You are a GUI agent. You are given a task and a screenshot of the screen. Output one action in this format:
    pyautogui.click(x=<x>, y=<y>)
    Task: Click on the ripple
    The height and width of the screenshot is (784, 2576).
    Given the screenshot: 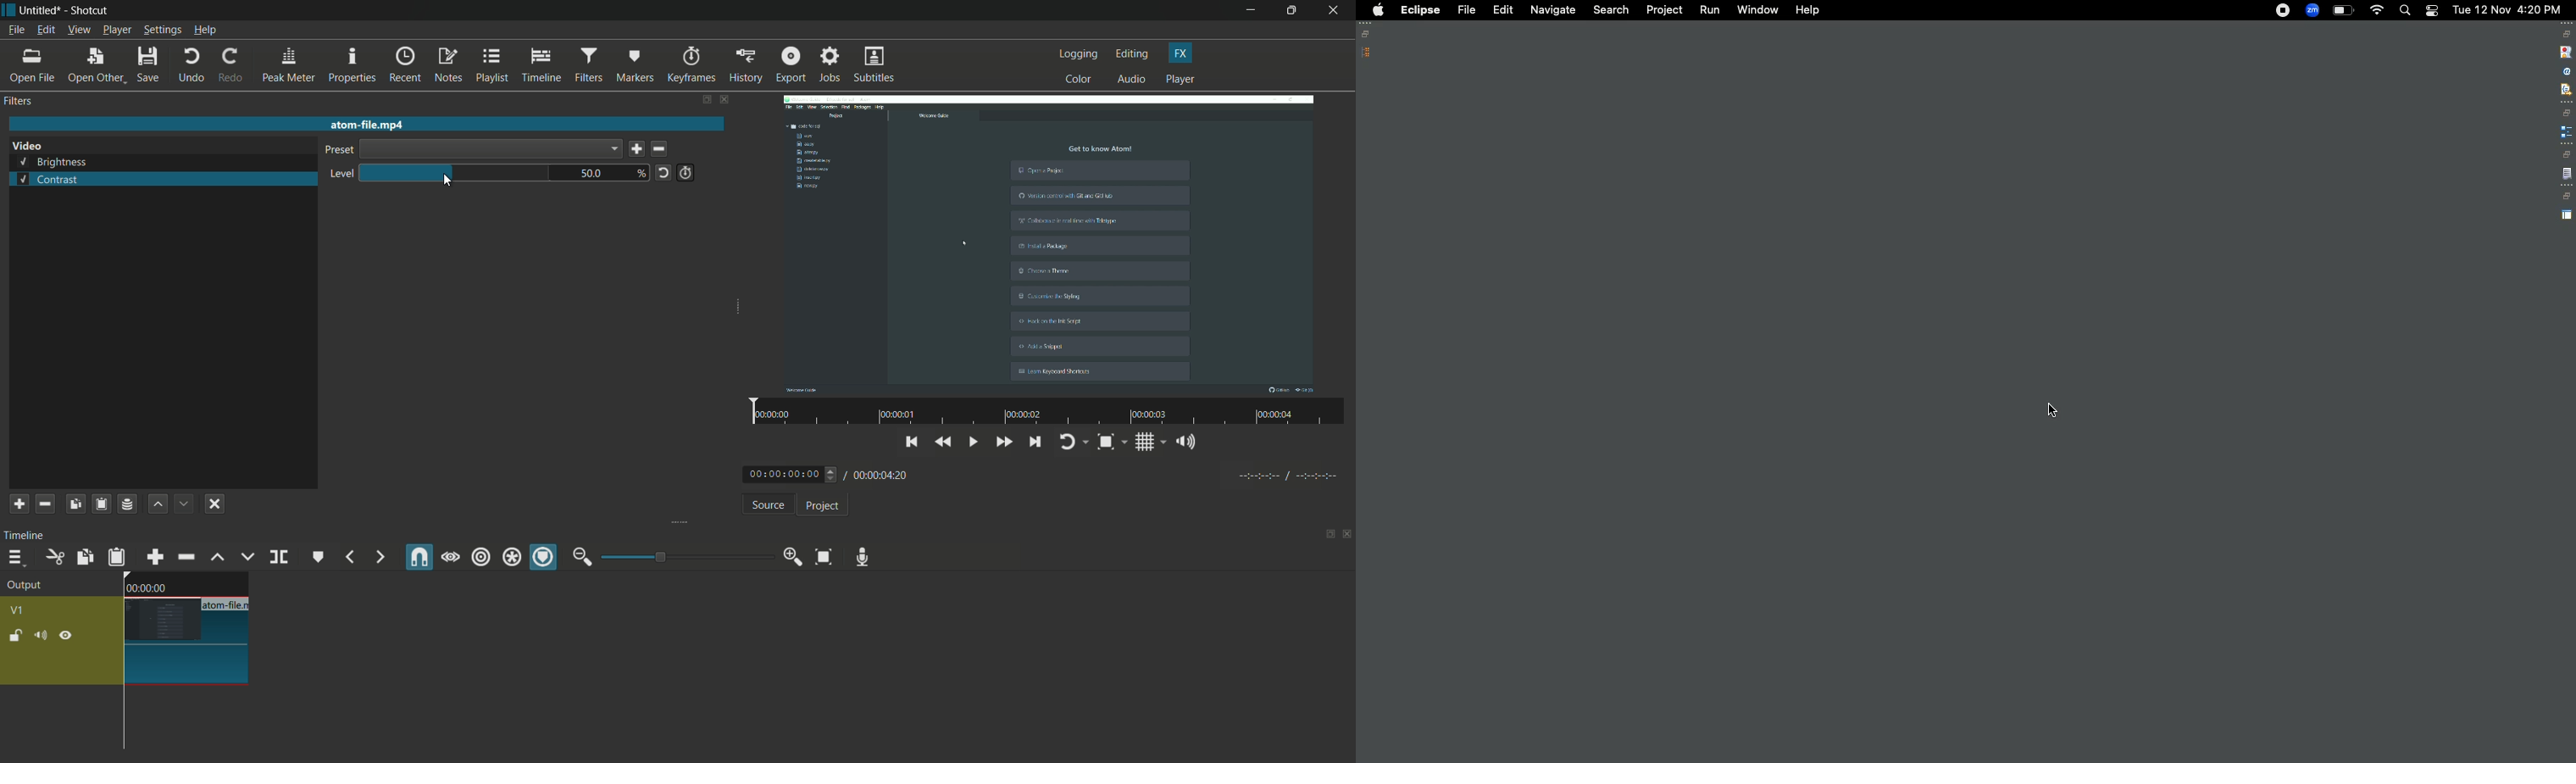 What is the action you would take?
    pyautogui.click(x=480, y=557)
    